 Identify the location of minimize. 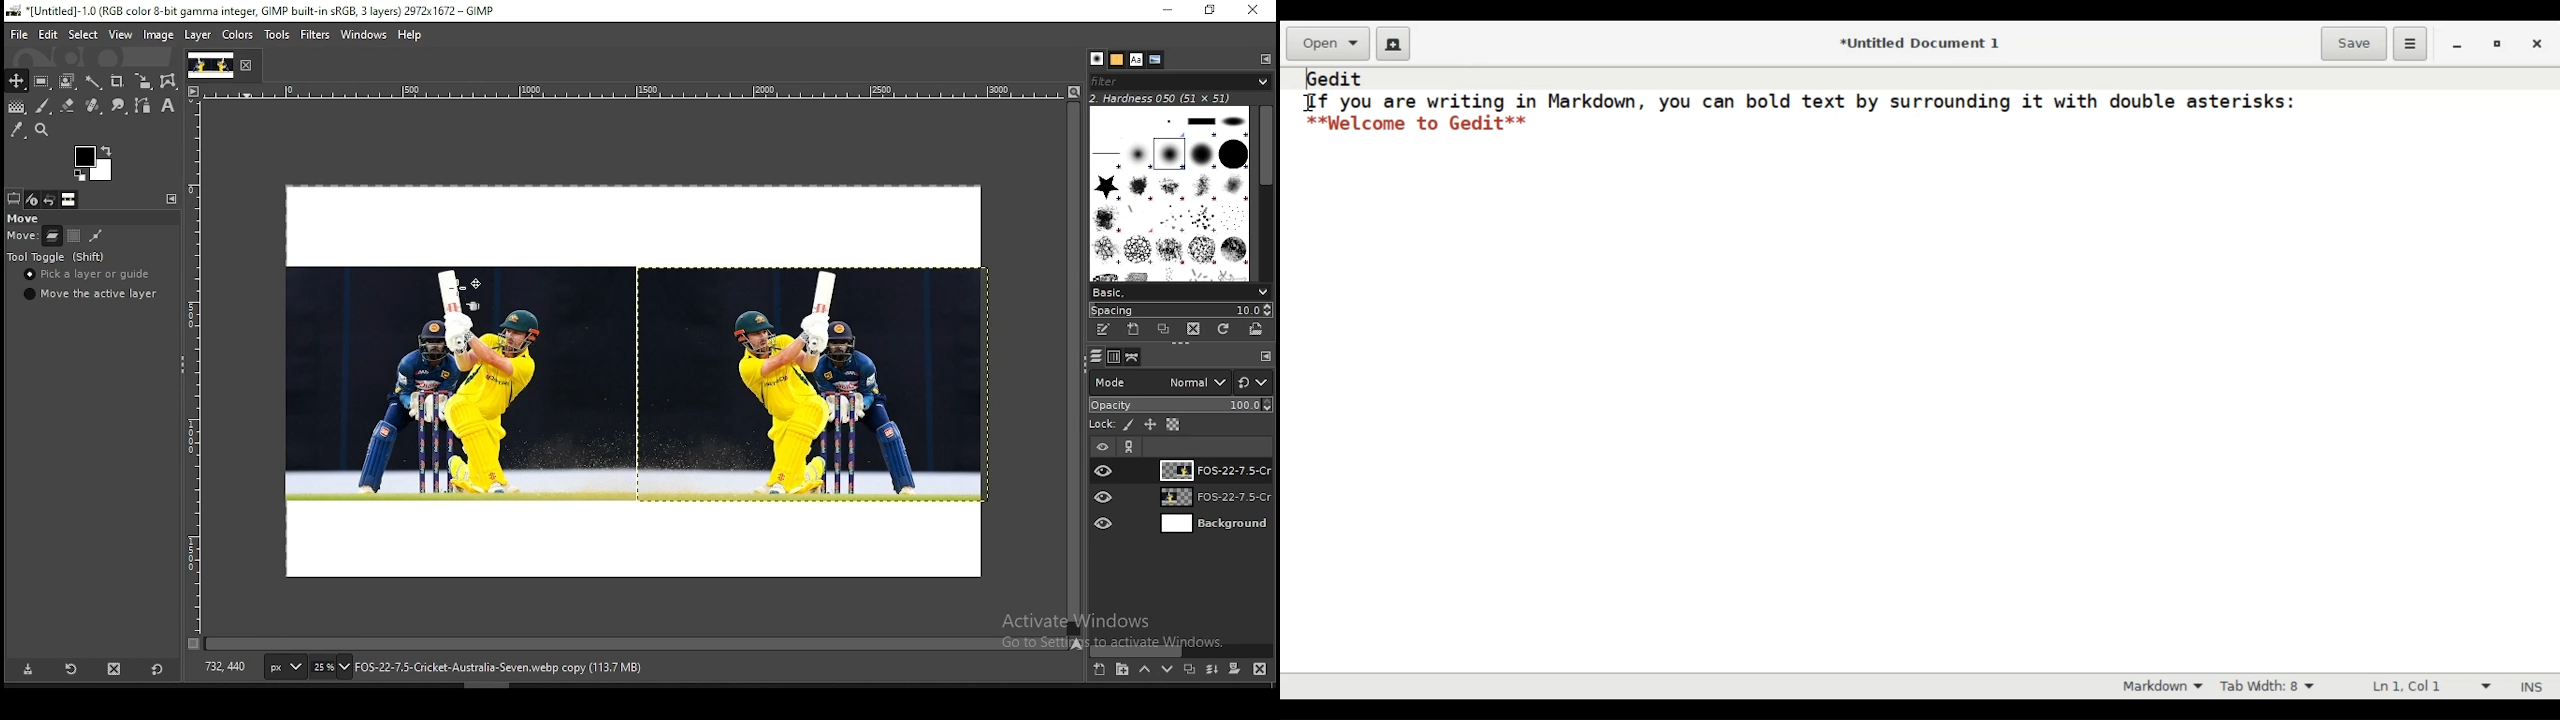
(2457, 45).